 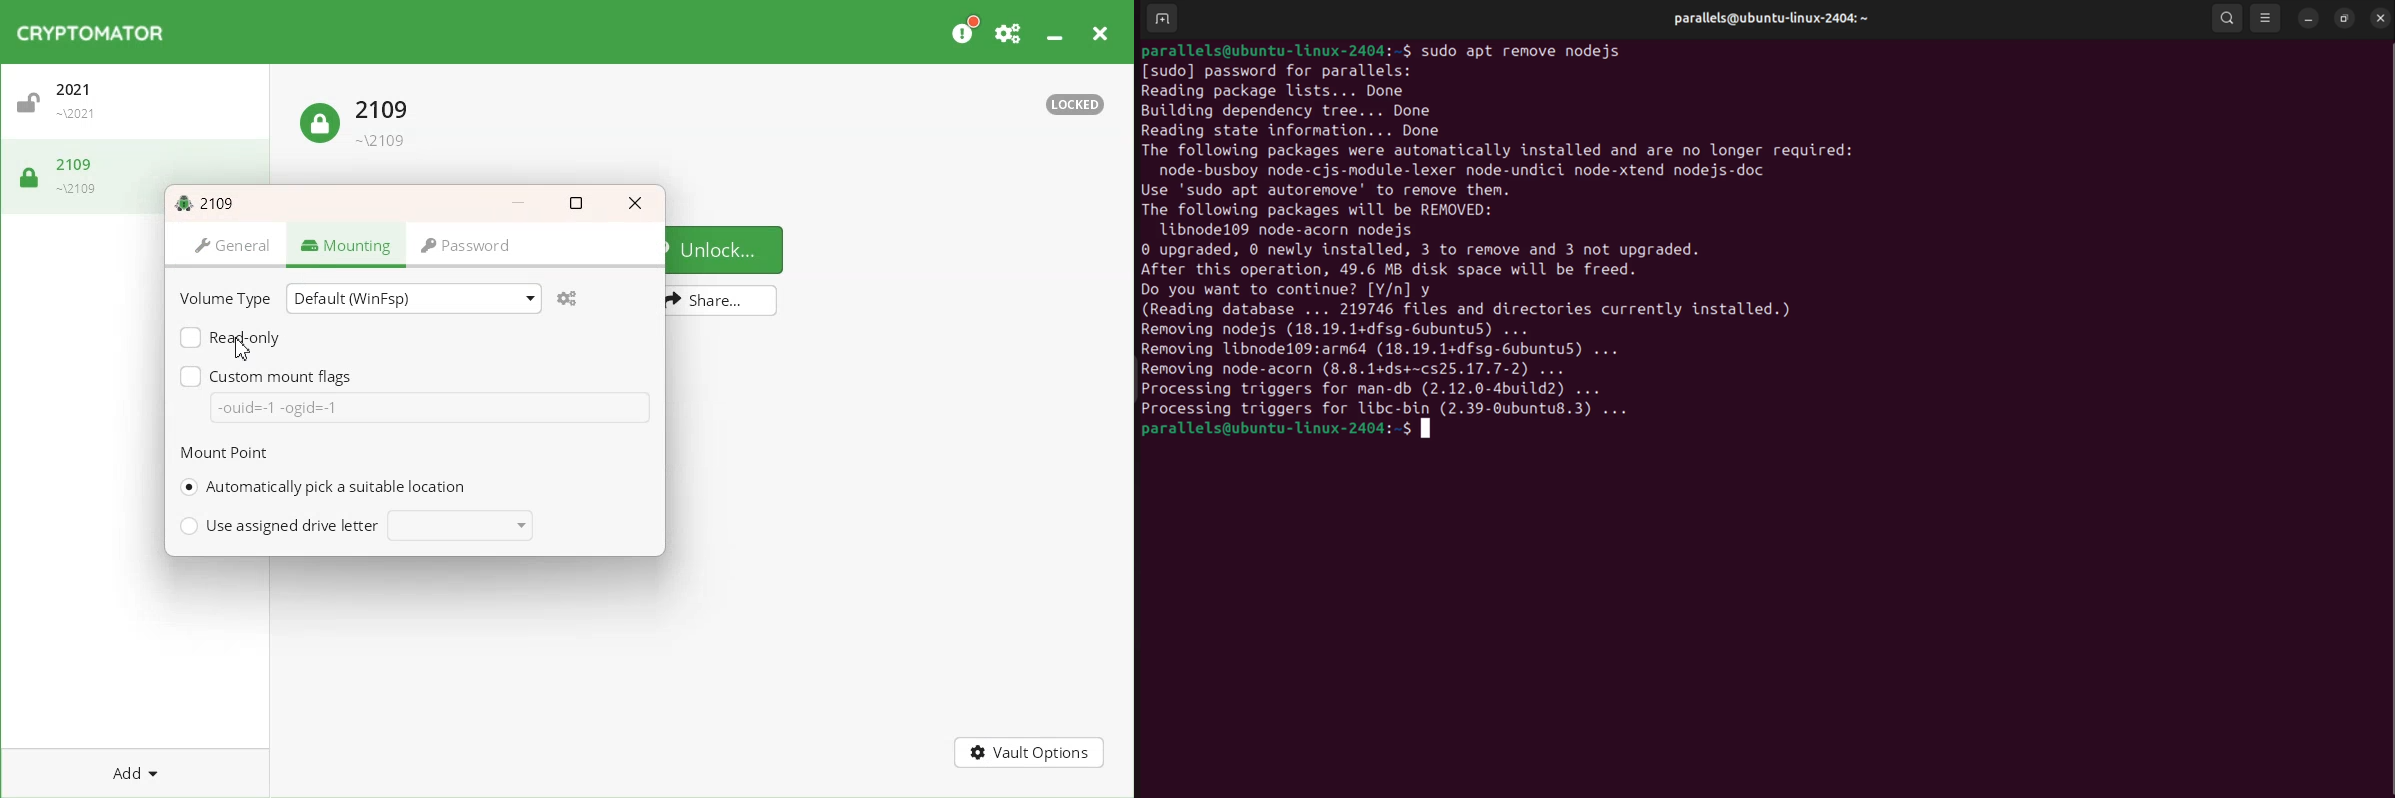 I want to click on Mounting selected, so click(x=346, y=247).